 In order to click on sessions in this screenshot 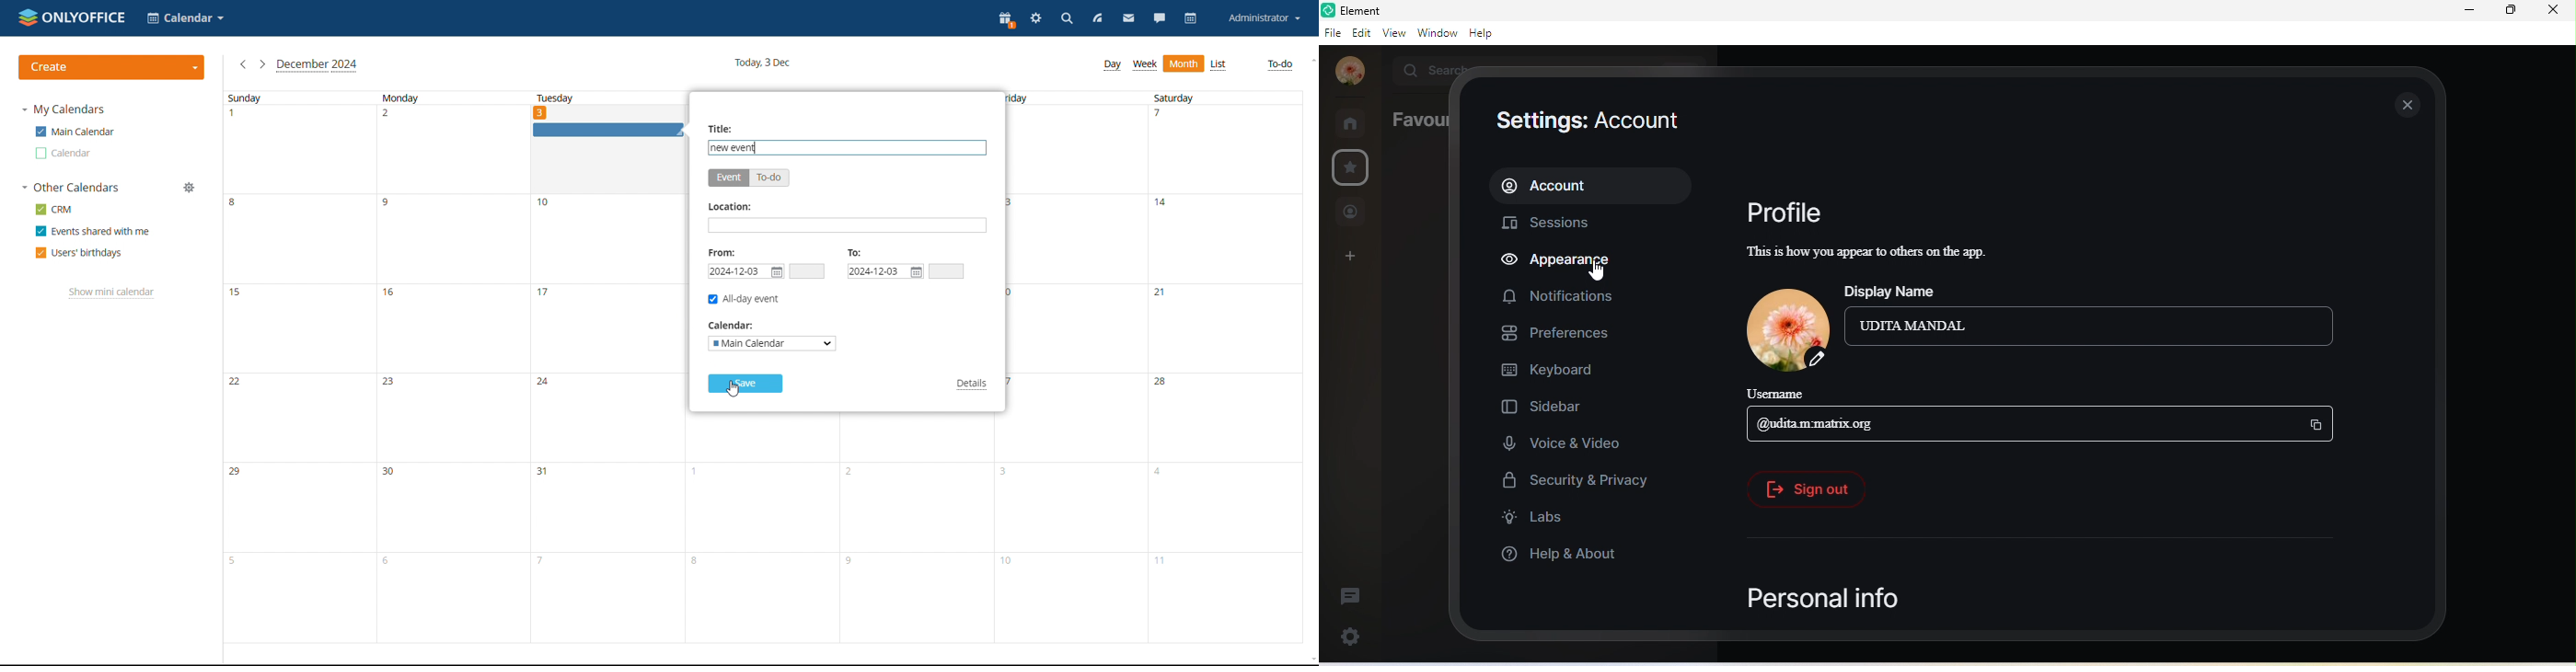, I will do `click(1549, 224)`.